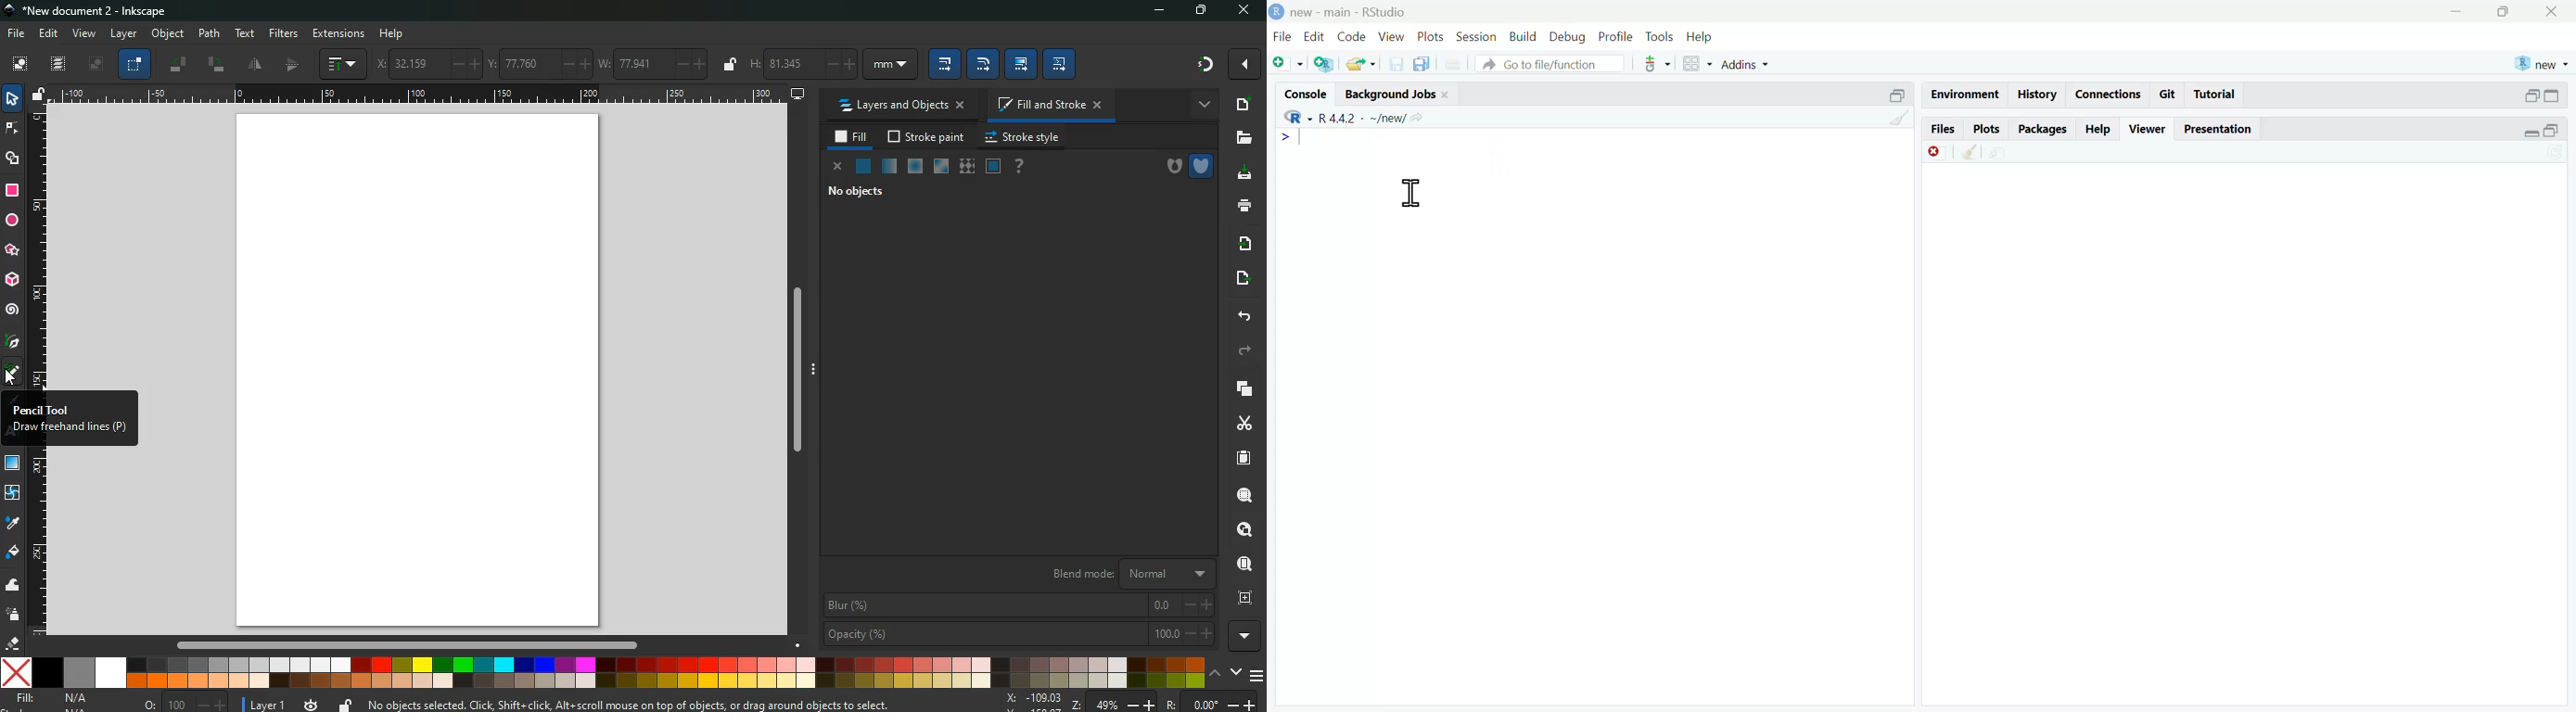  Describe the element at coordinates (1697, 63) in the screenshot. I see `workspace panes` at that location.